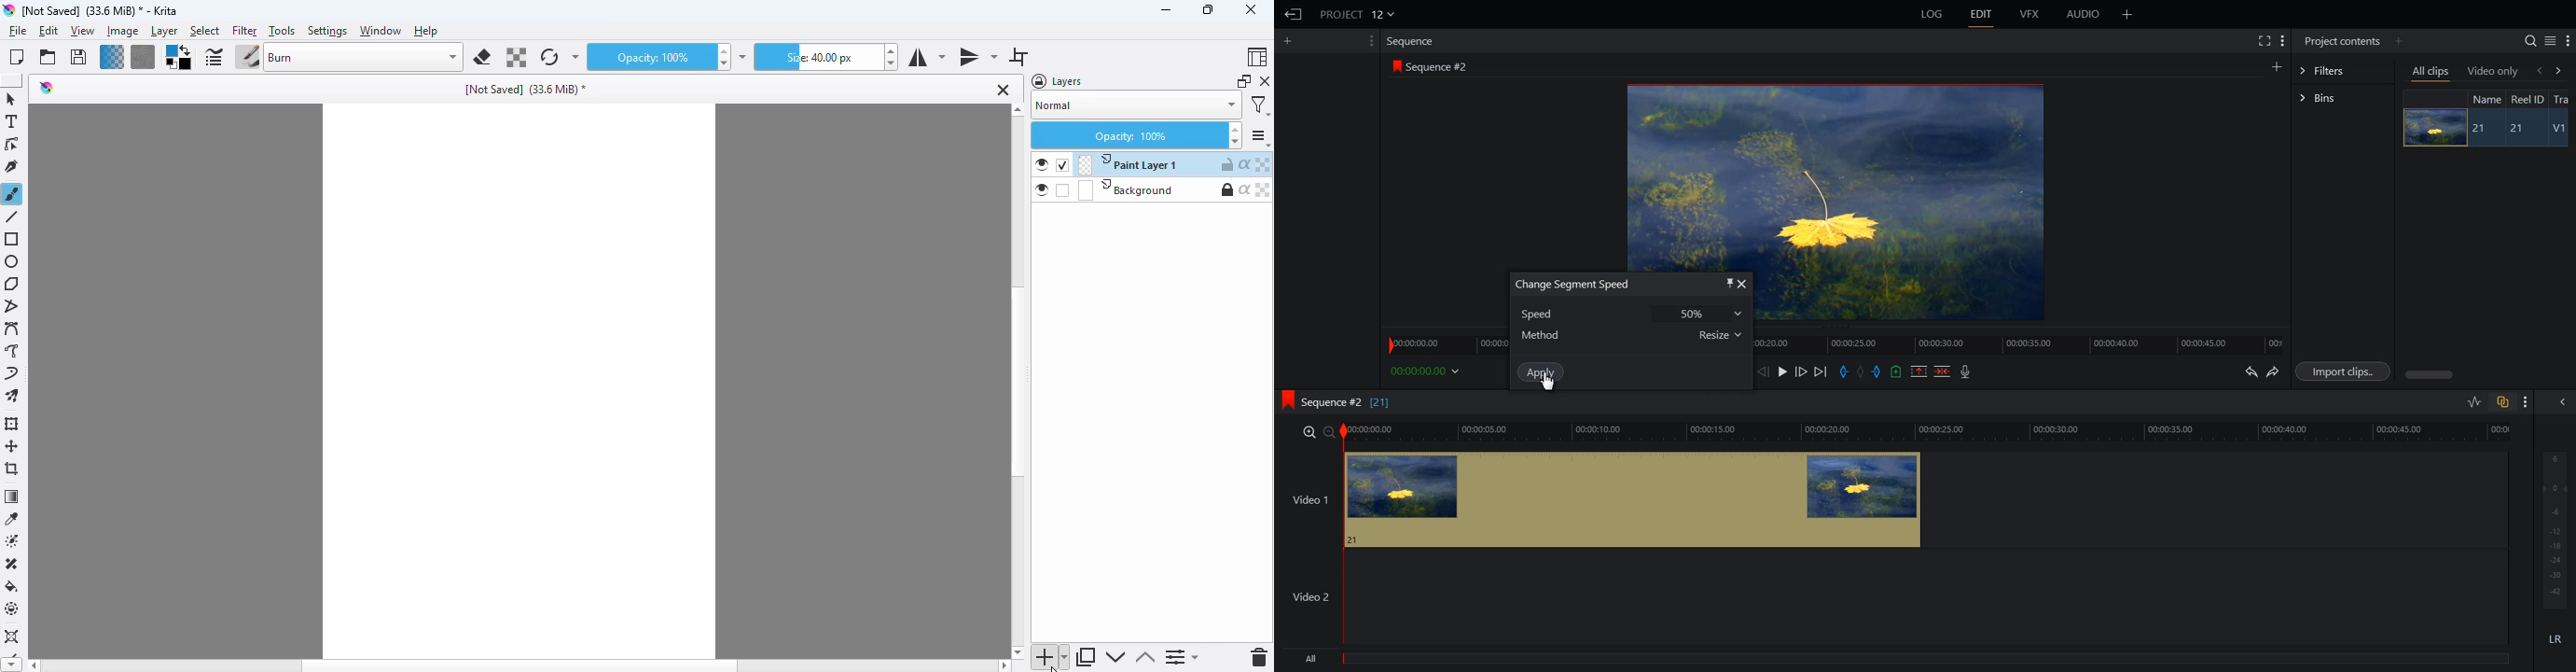 The image size is (2576, 672). What do you see at coordinates (1919, 371) in the screenshot?
I see `Remove Mark Section` at bounding box center [1919, 371].